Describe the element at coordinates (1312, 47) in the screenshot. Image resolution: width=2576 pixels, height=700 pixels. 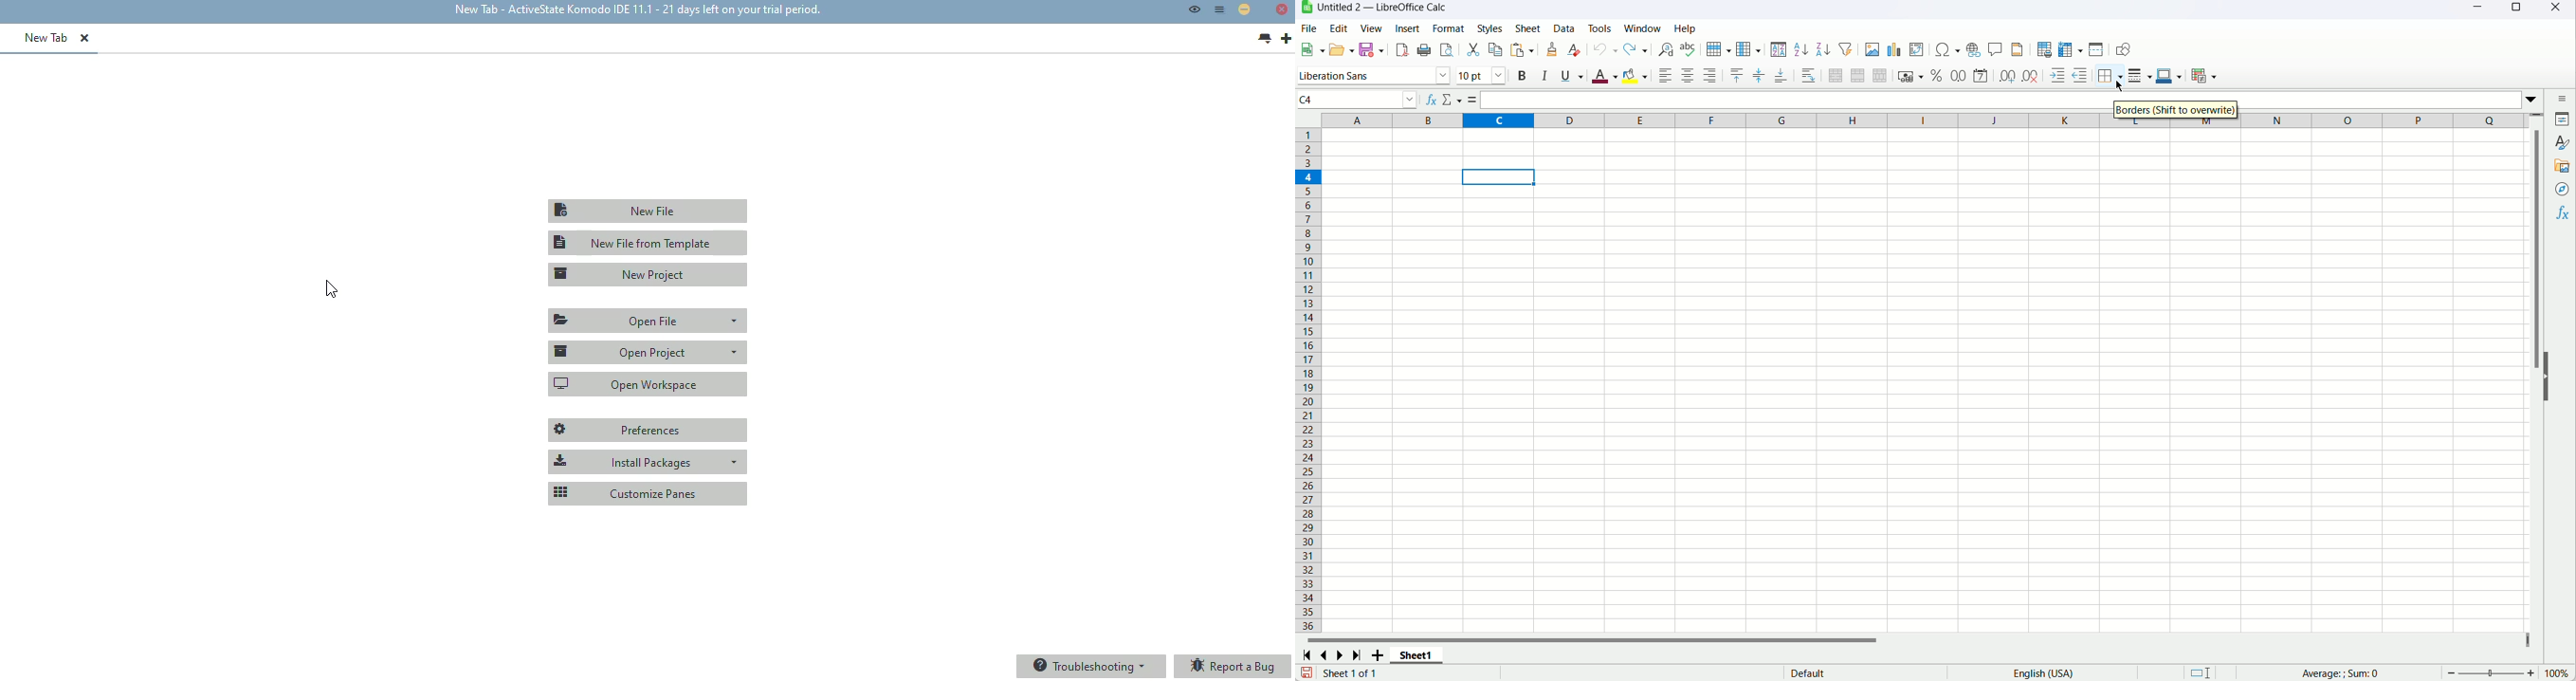
I see `New` at that location.